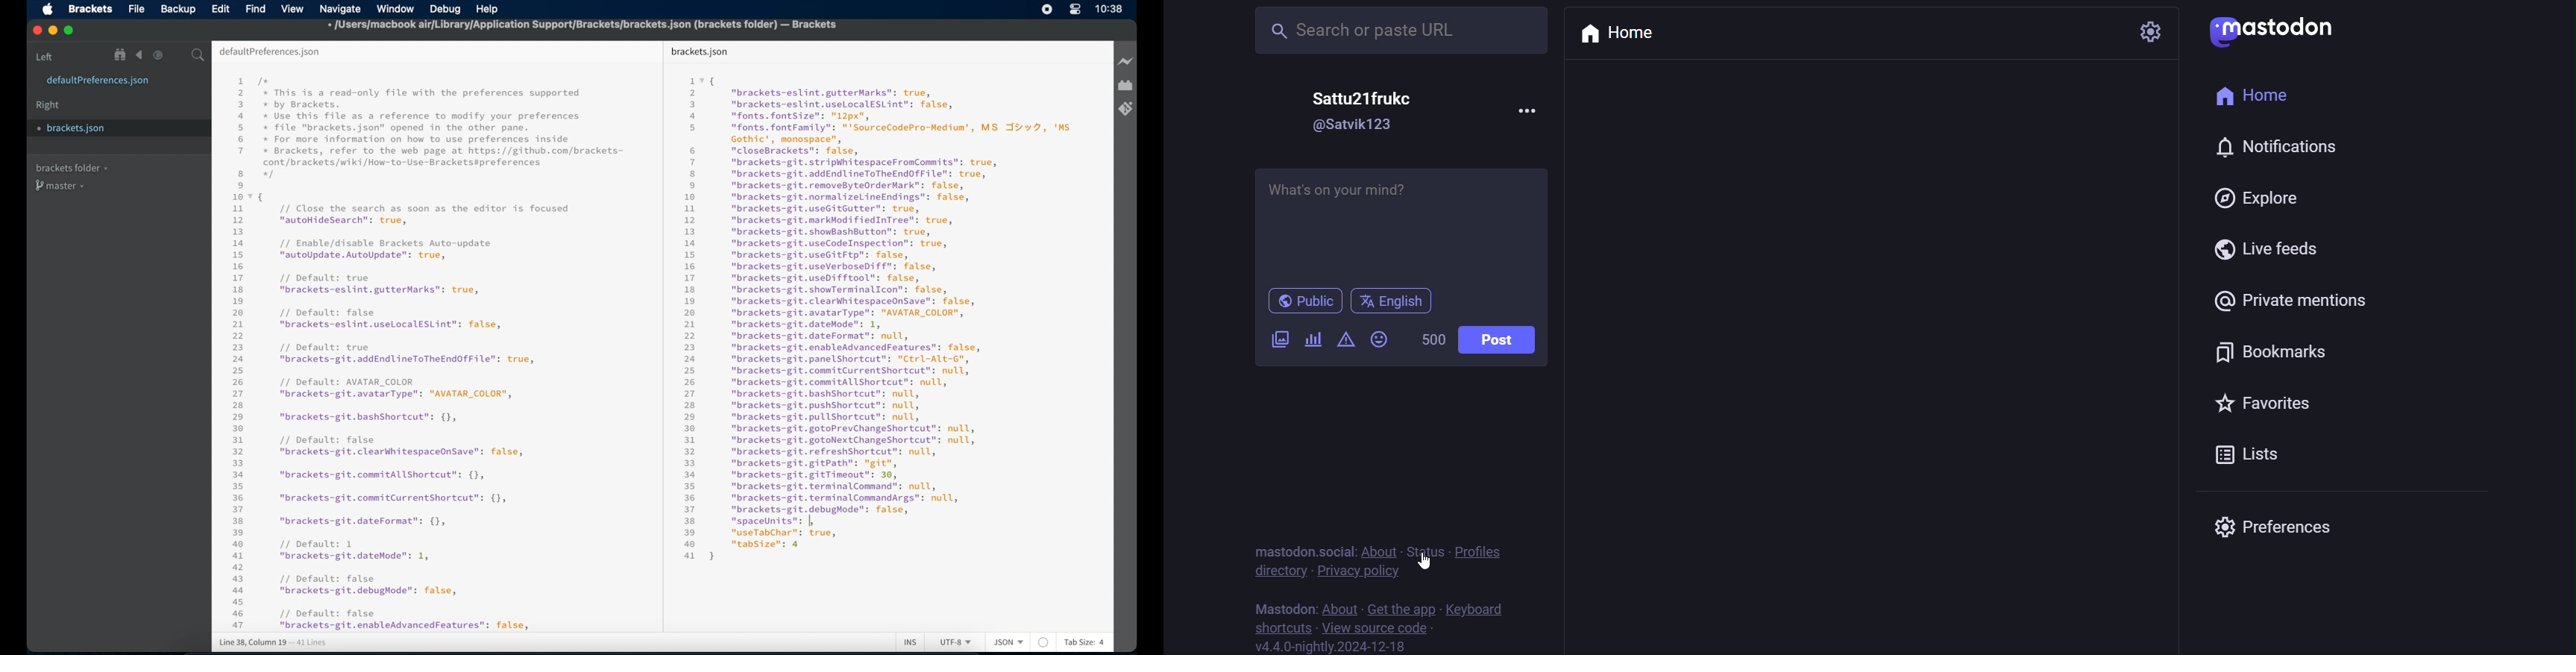 This screenshot has width=2576, height=672. I want to click on maximize, so click(70, 31).